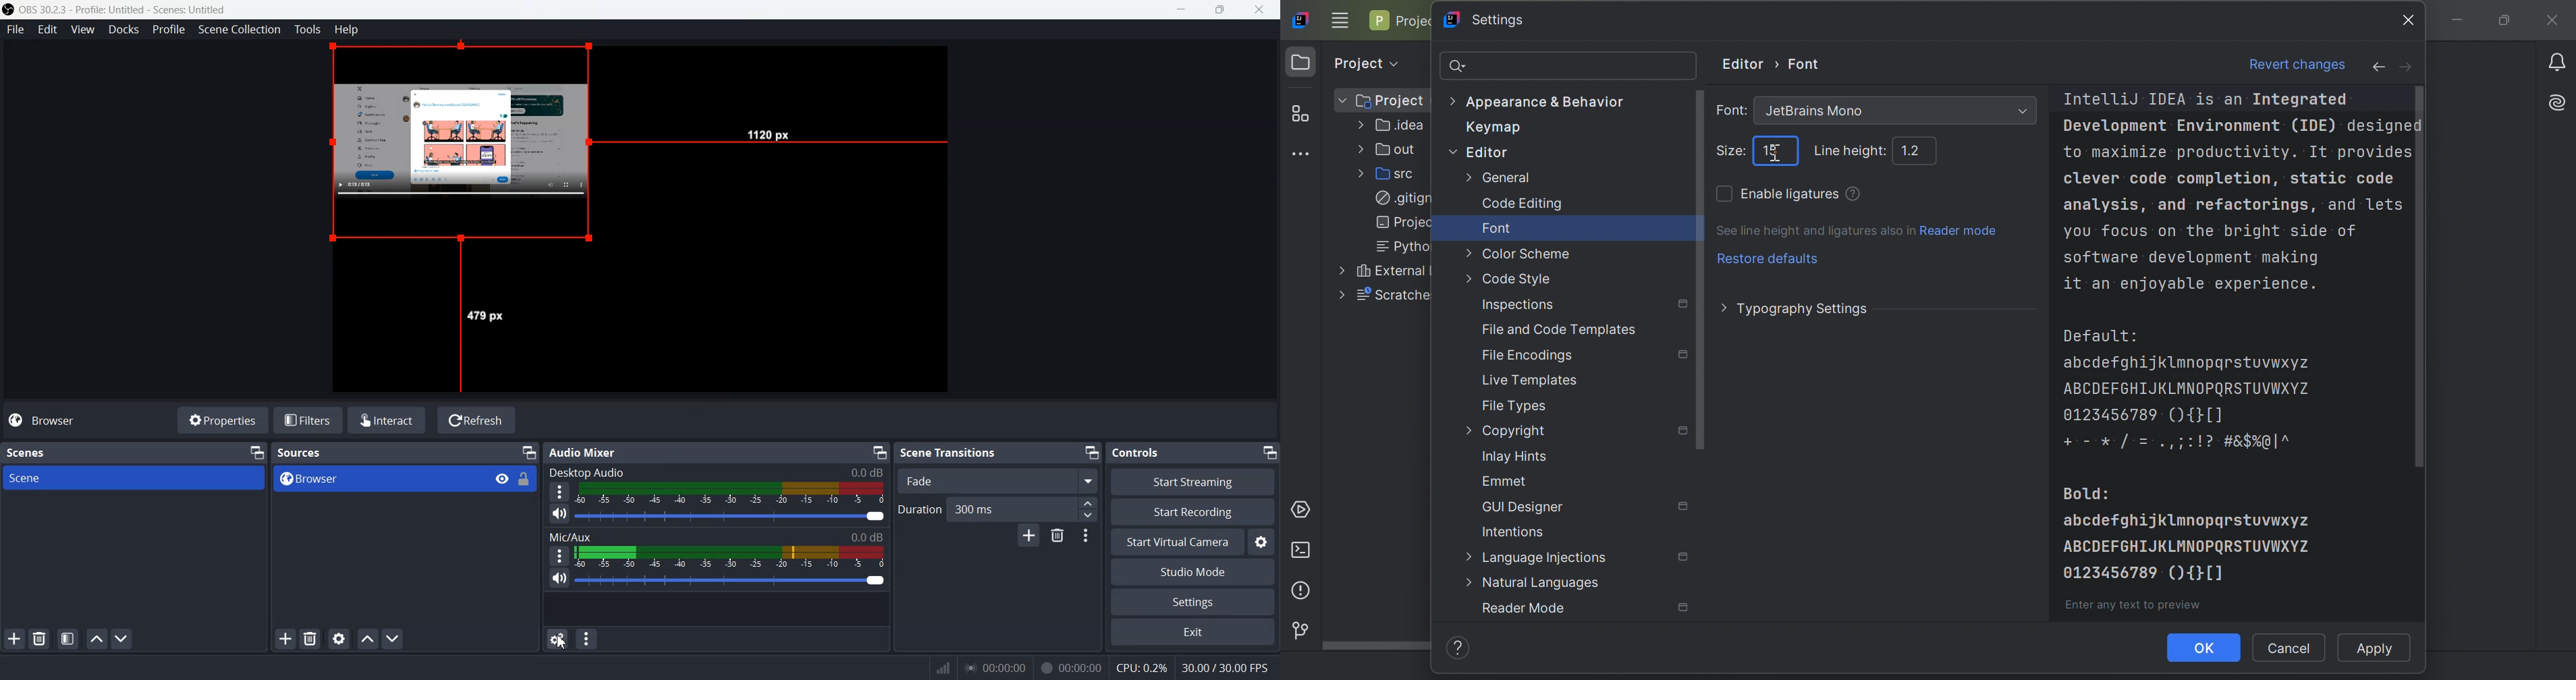  I want to click on Mute / Unmute, so click(560, 513).